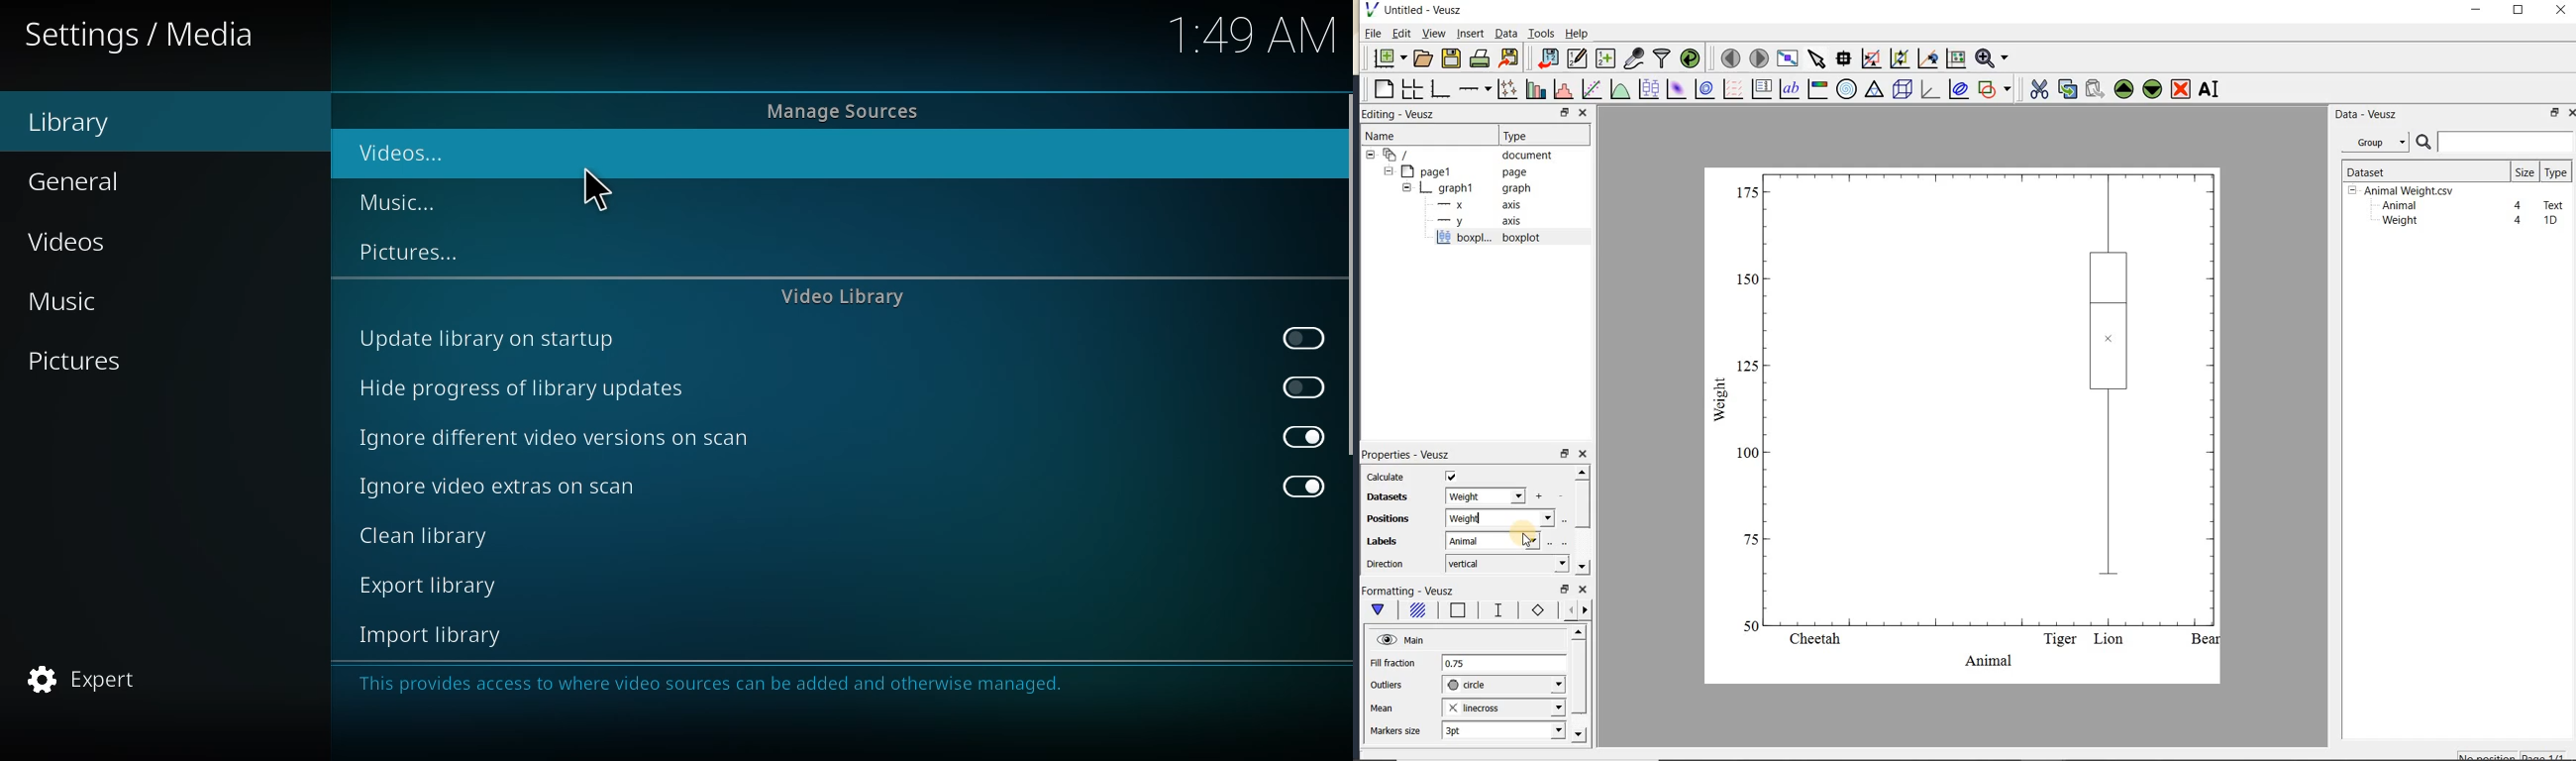 Image resolution: width=2576 pixels, height=784 pixels. What do you see at coordinates (1303, 339) in the screenshot?
I see `anble` at bounding box center [1303, 339].